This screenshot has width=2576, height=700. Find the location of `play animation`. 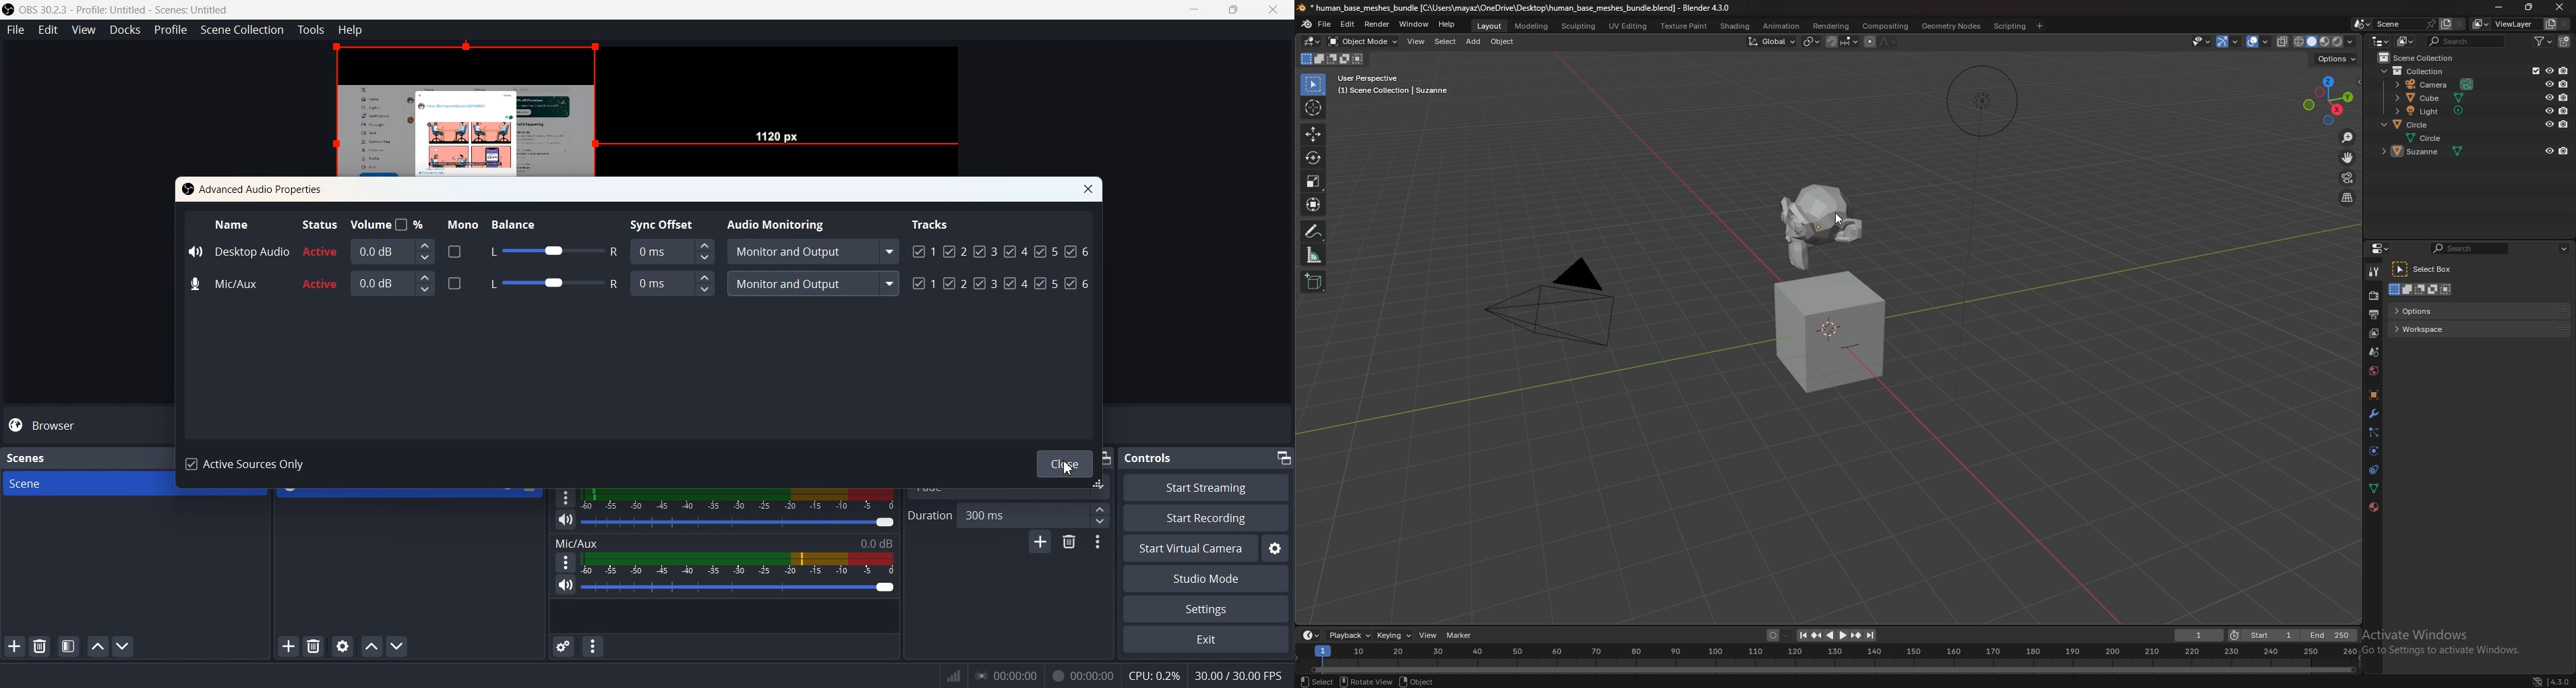

play animation is located at coordinates (1837, 635).